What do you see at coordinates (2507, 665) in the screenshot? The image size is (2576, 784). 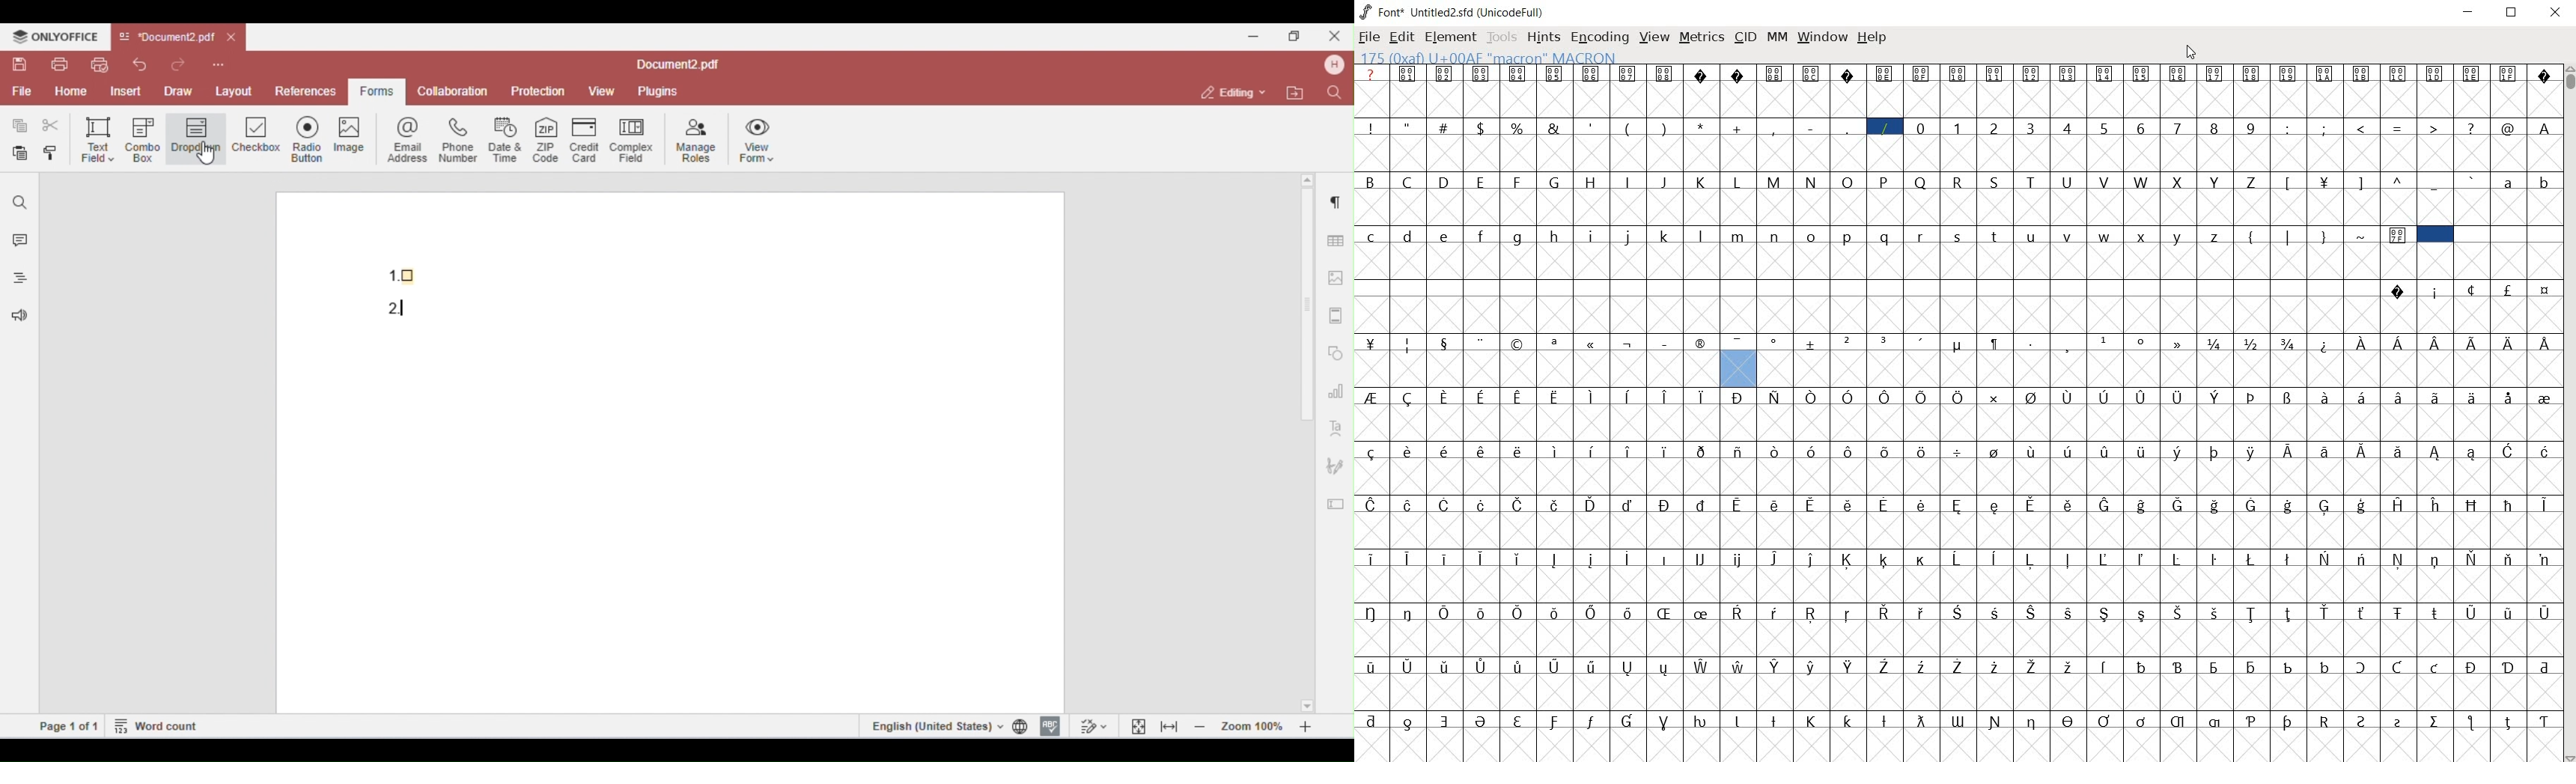 I see `Symbol` at bounding box center [2507, 665].